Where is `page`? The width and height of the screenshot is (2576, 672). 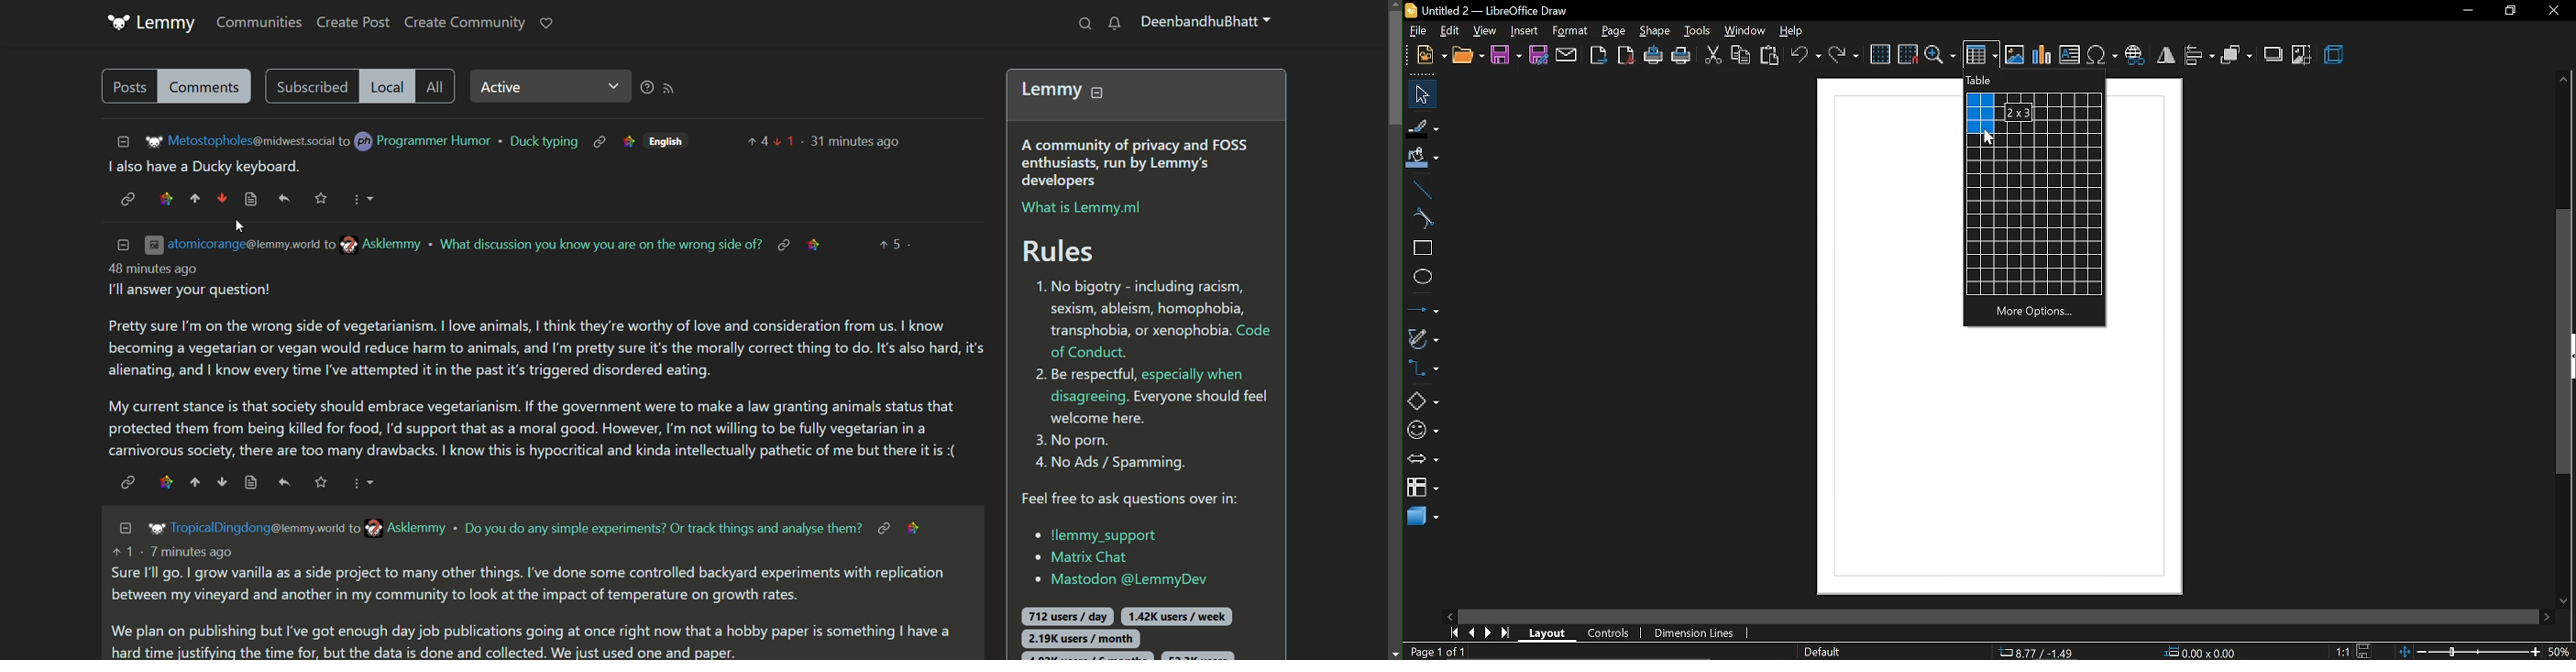
page is located at coordinates (1615, 31).